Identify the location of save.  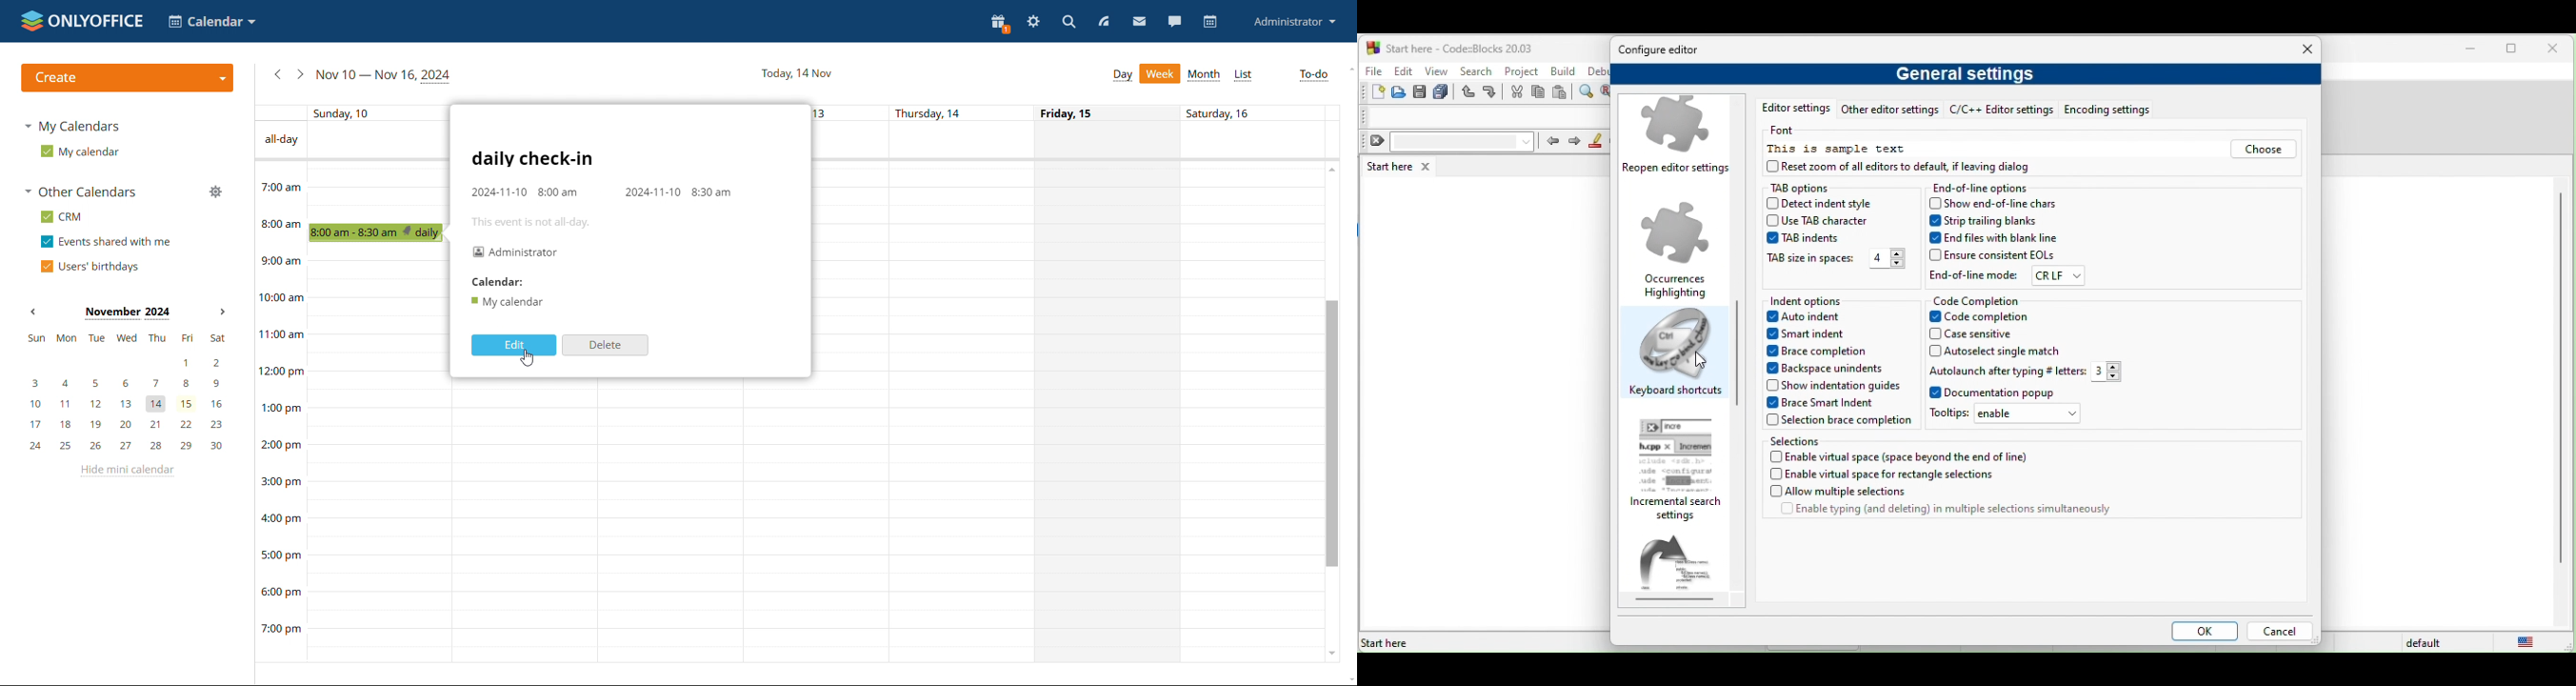
(1420, 92).